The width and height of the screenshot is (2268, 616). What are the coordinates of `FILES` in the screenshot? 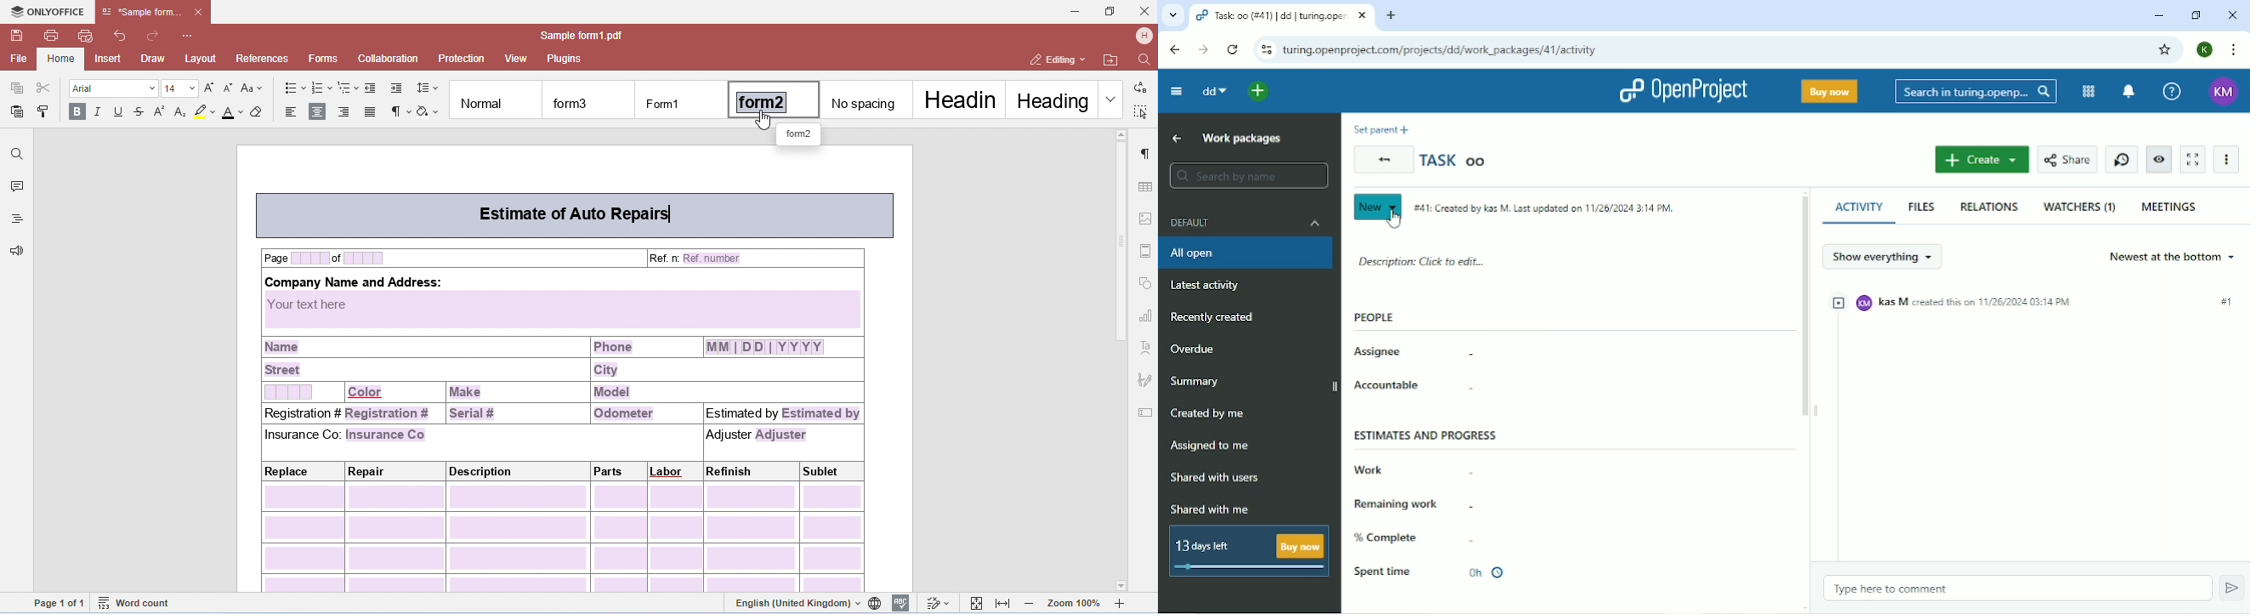 It's located at (1921, 207).